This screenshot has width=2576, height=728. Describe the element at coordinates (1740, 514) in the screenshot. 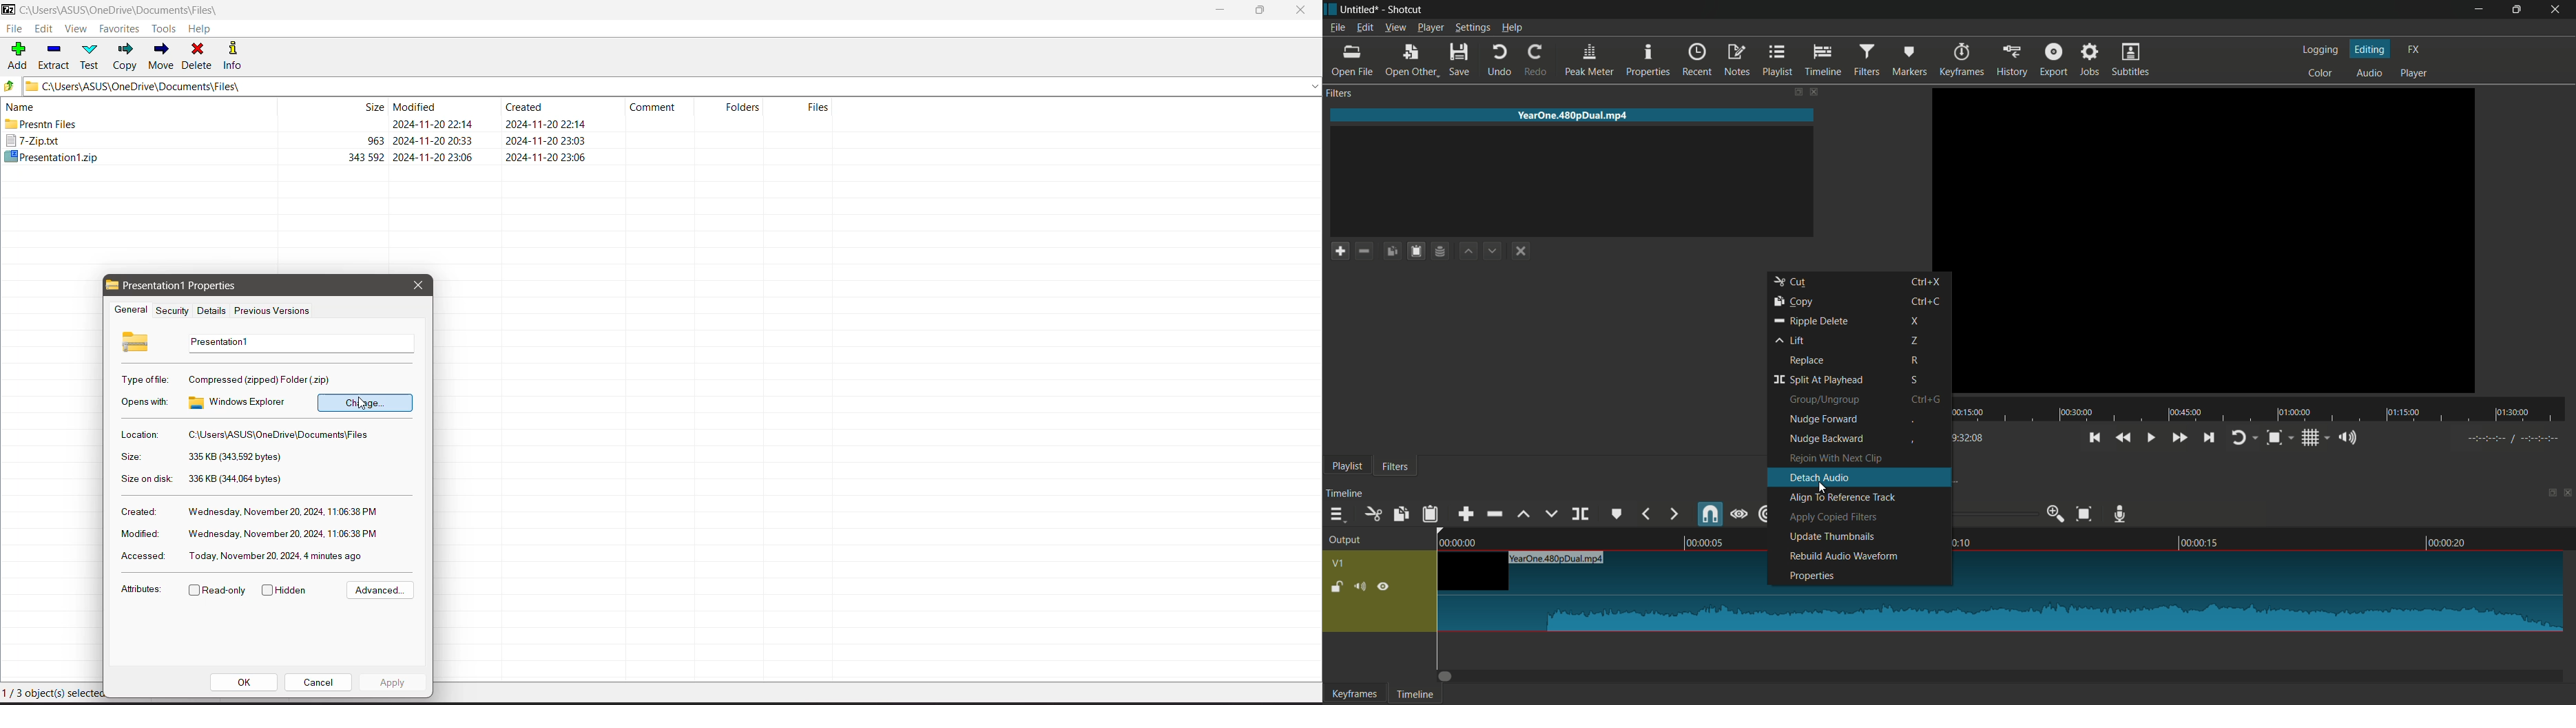

I see `scrub while dragging` at that location.